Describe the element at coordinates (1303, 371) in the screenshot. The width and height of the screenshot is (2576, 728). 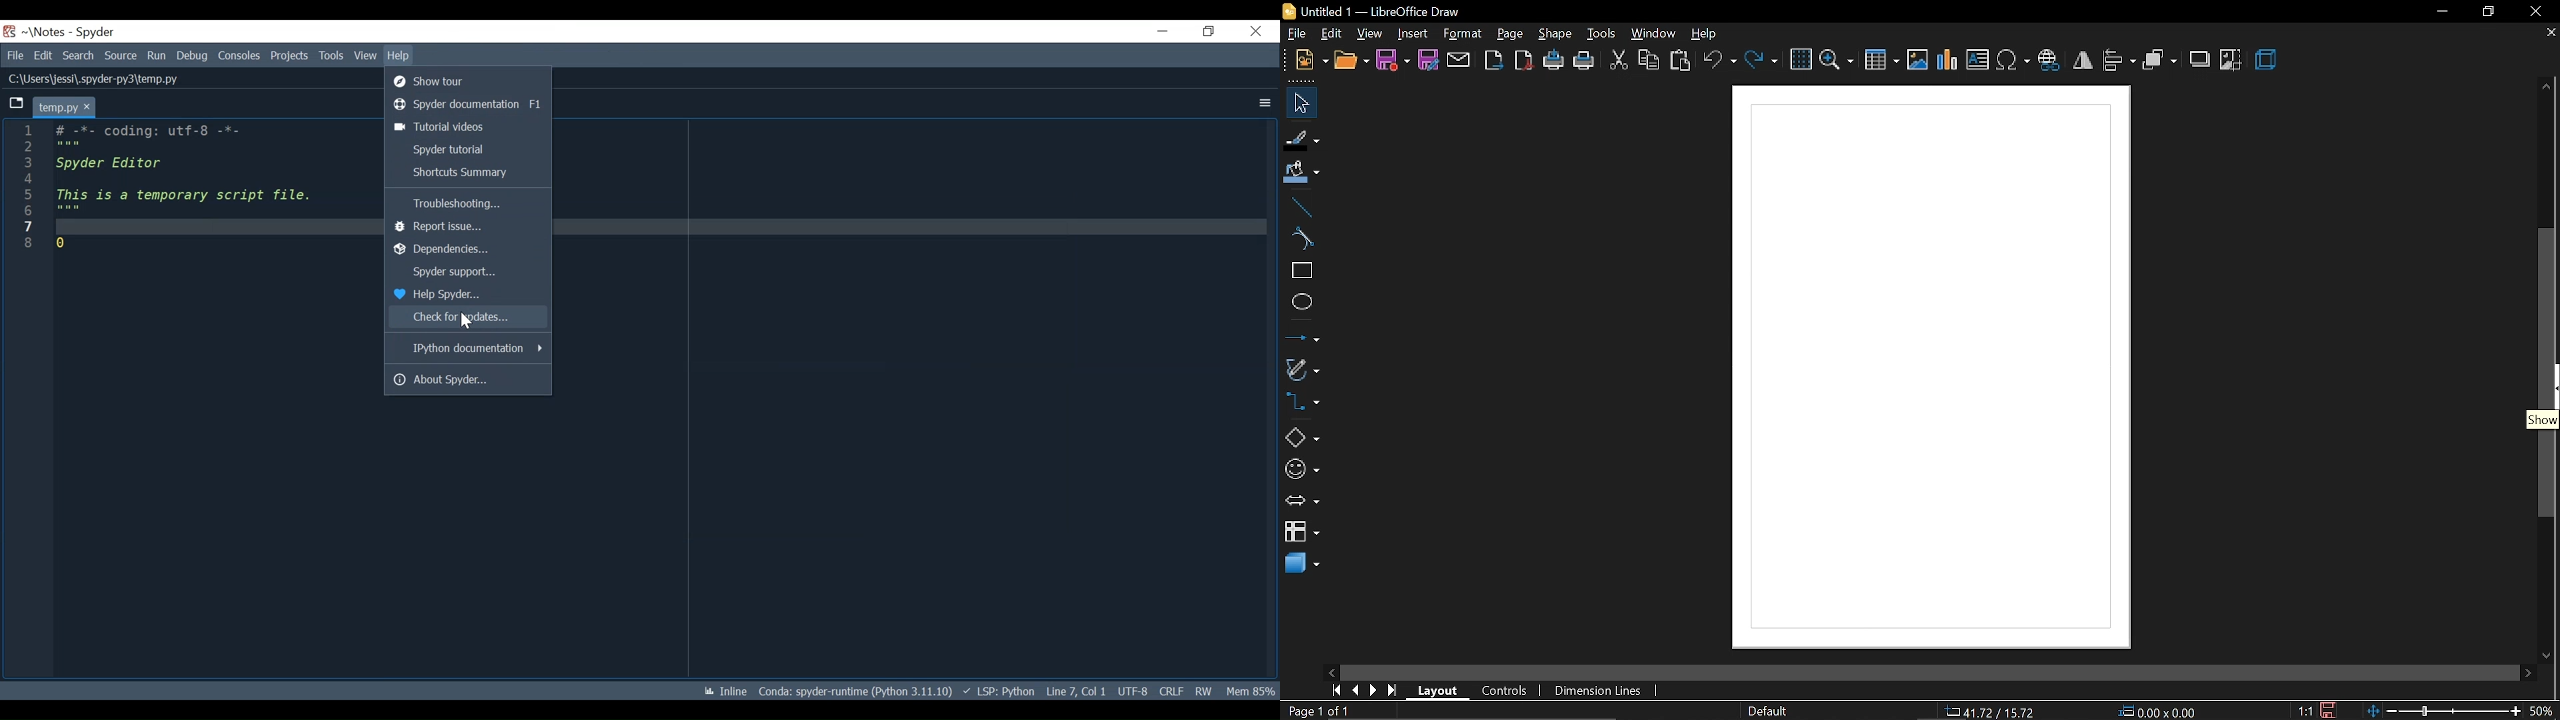
I see `curves and polygons` at that location.